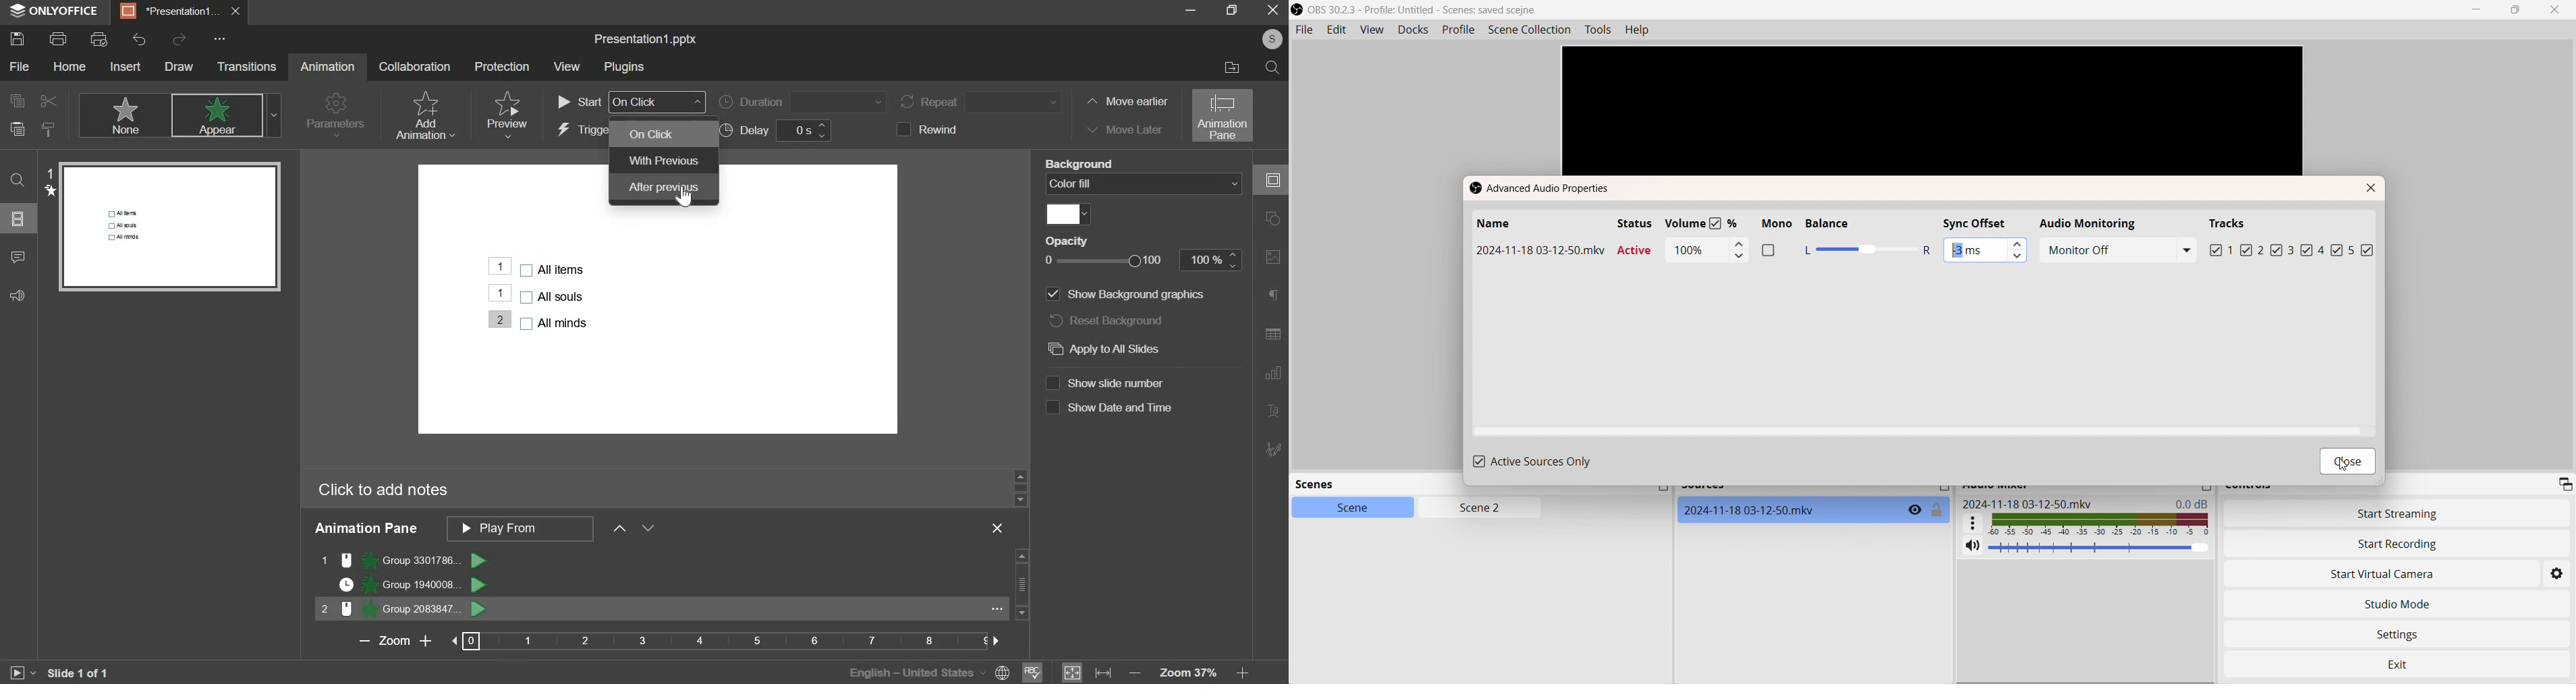  What do you see at coordinates (403, 560) in the screenshot?
I see `animation 1` at bounding box center [403, 560].